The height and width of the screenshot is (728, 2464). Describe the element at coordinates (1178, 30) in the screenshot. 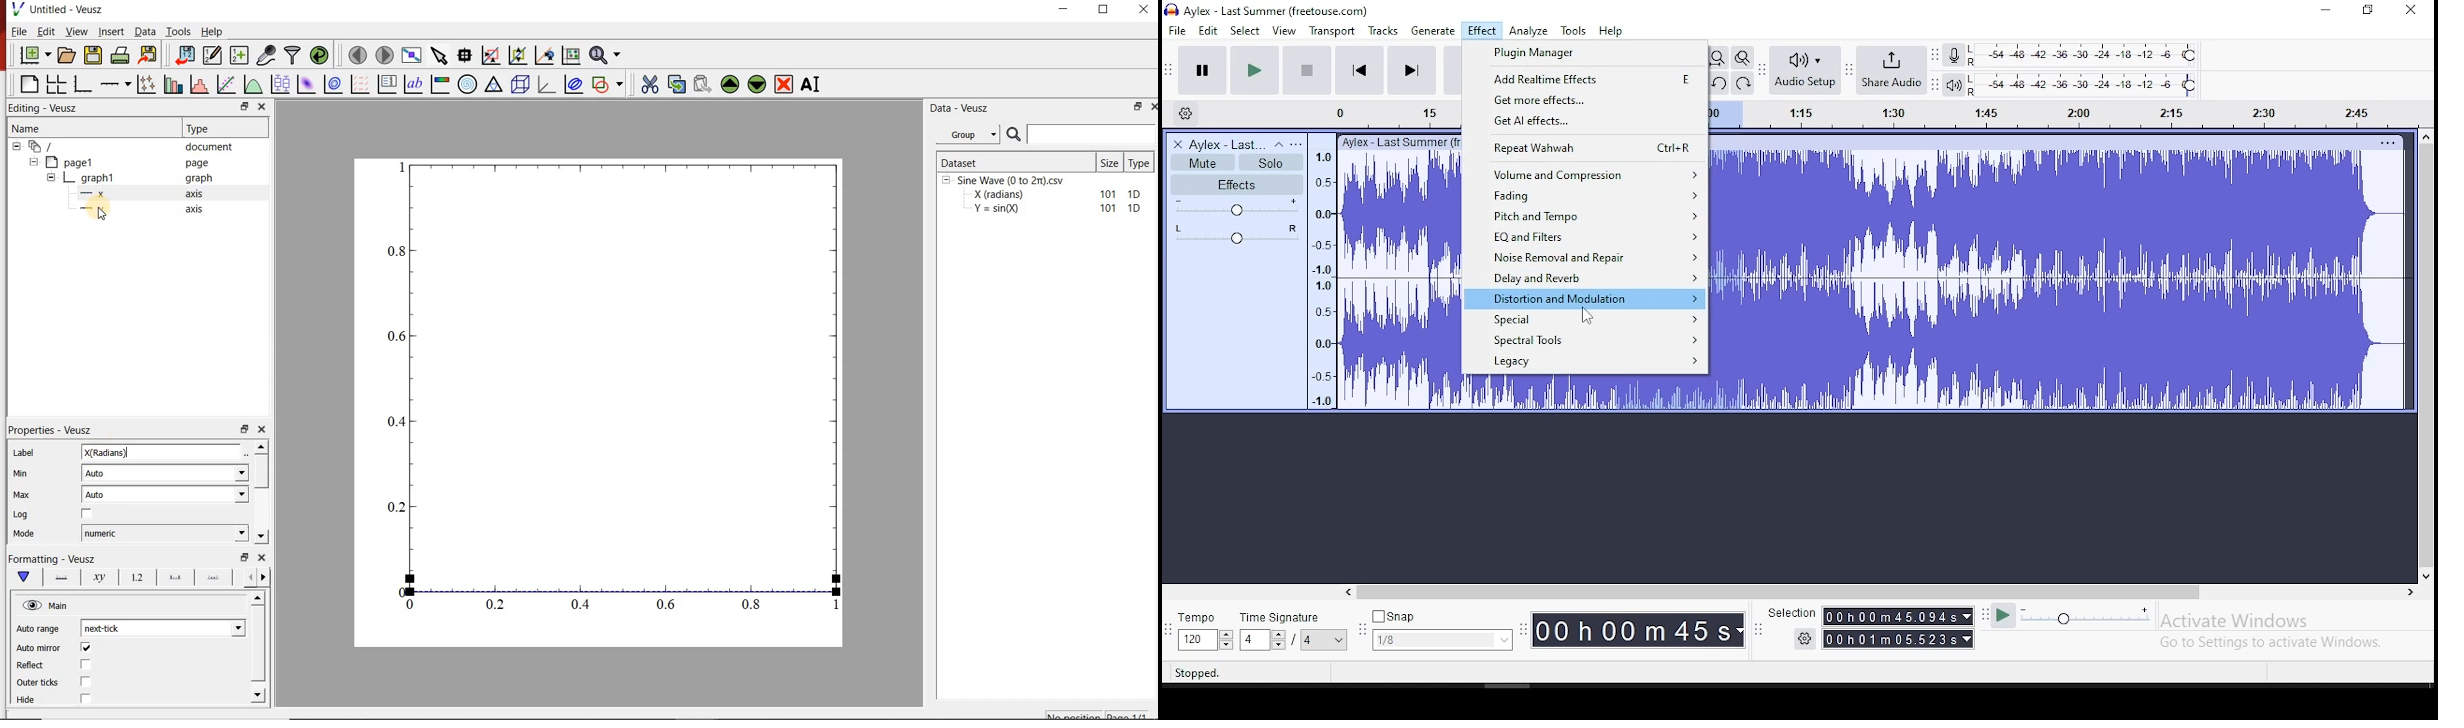

I see `file` at that location.